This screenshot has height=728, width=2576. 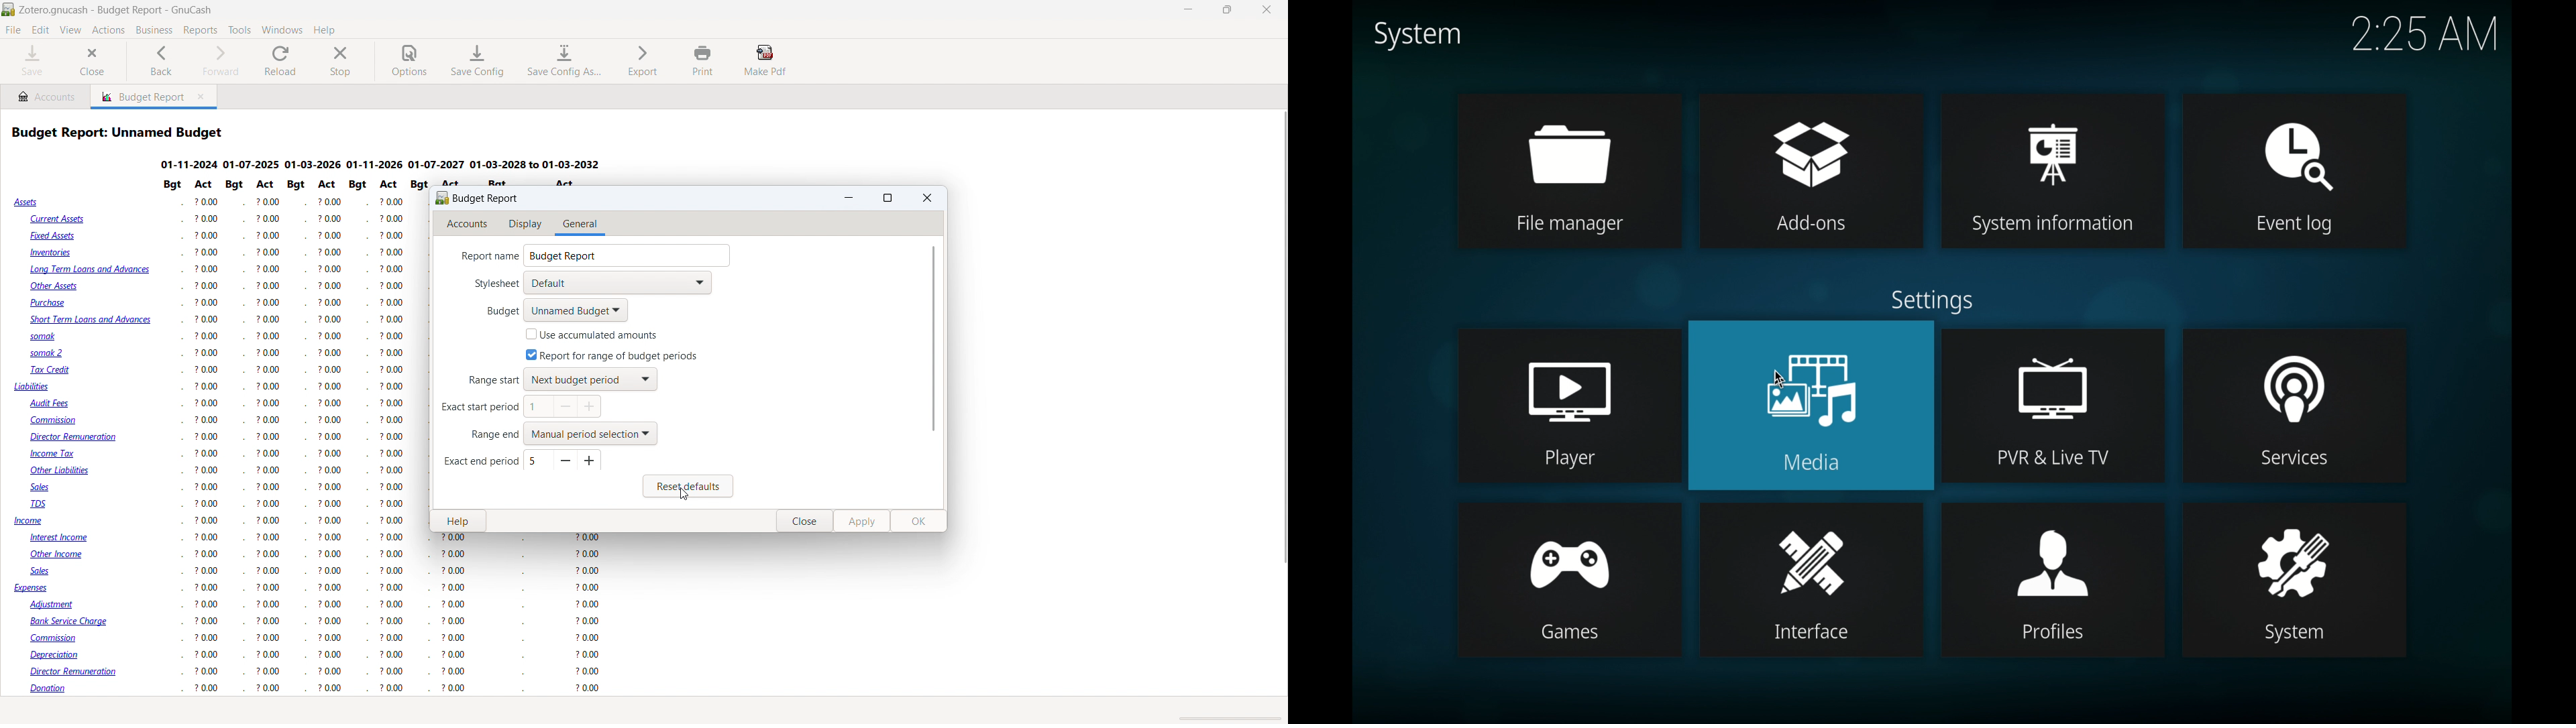 I want to click on minimize, so click(x=1189, y=10).